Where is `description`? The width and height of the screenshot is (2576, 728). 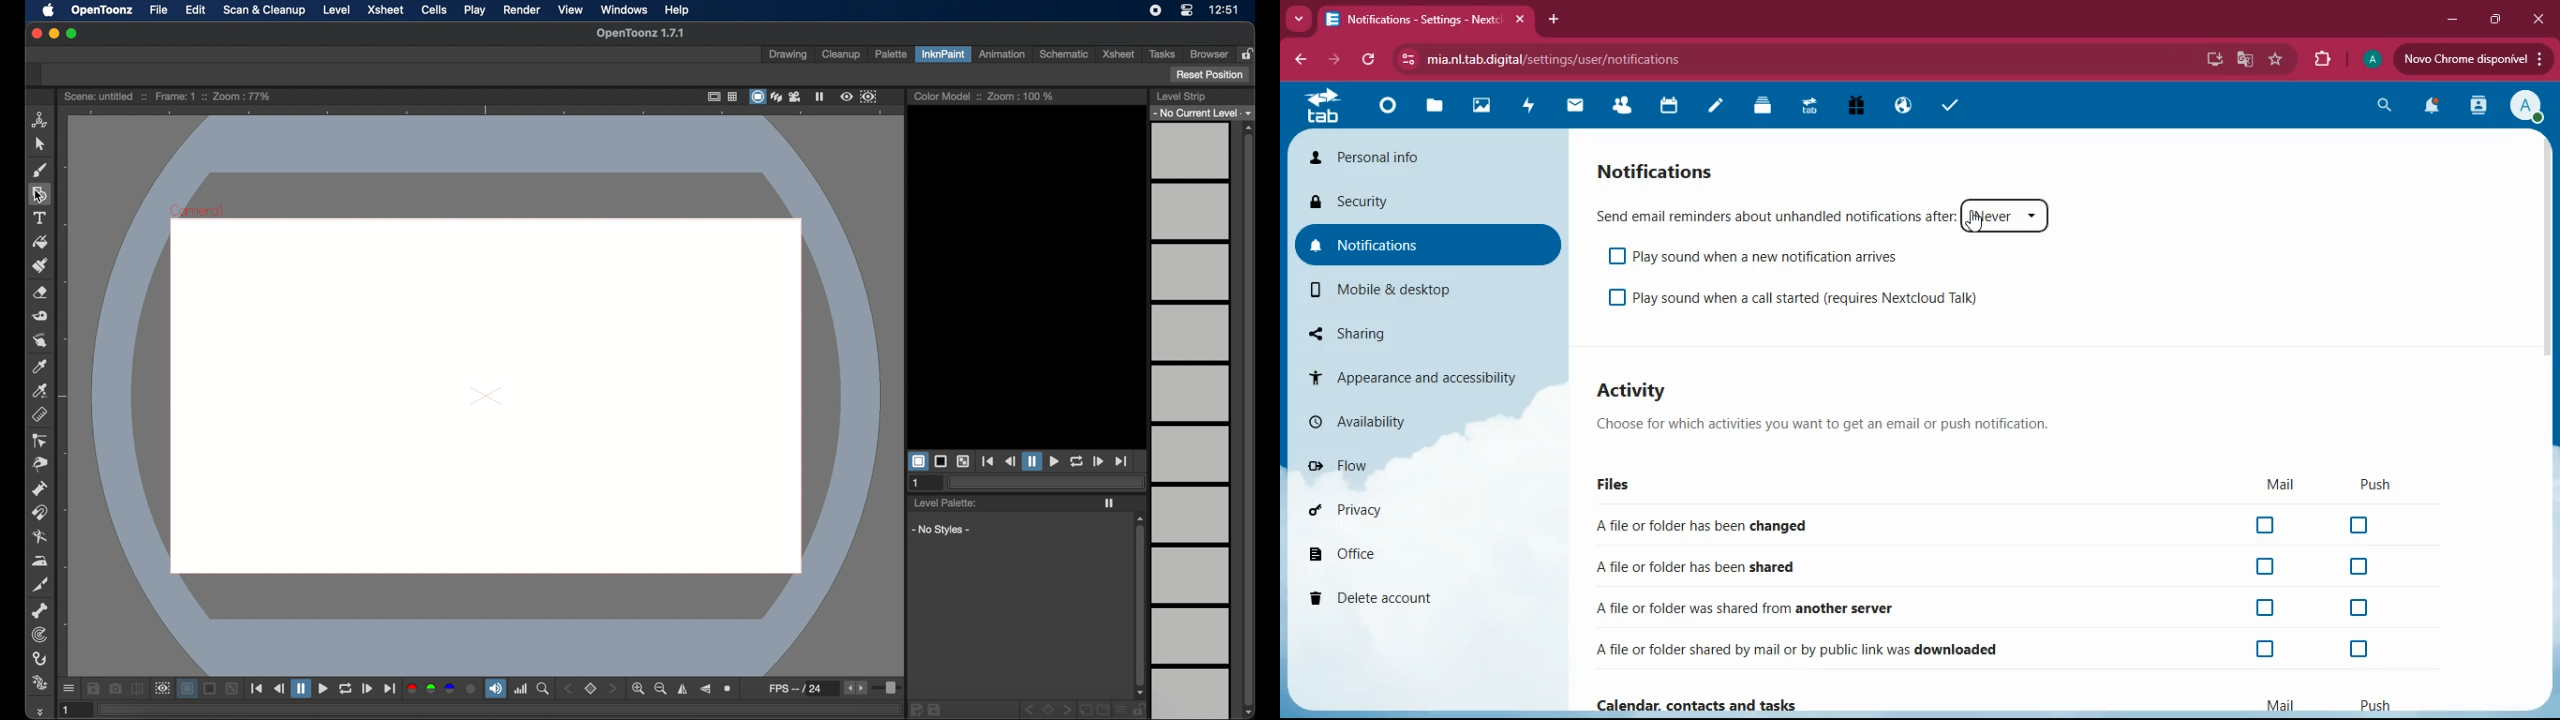
description is located at coordinates (1838, 423).